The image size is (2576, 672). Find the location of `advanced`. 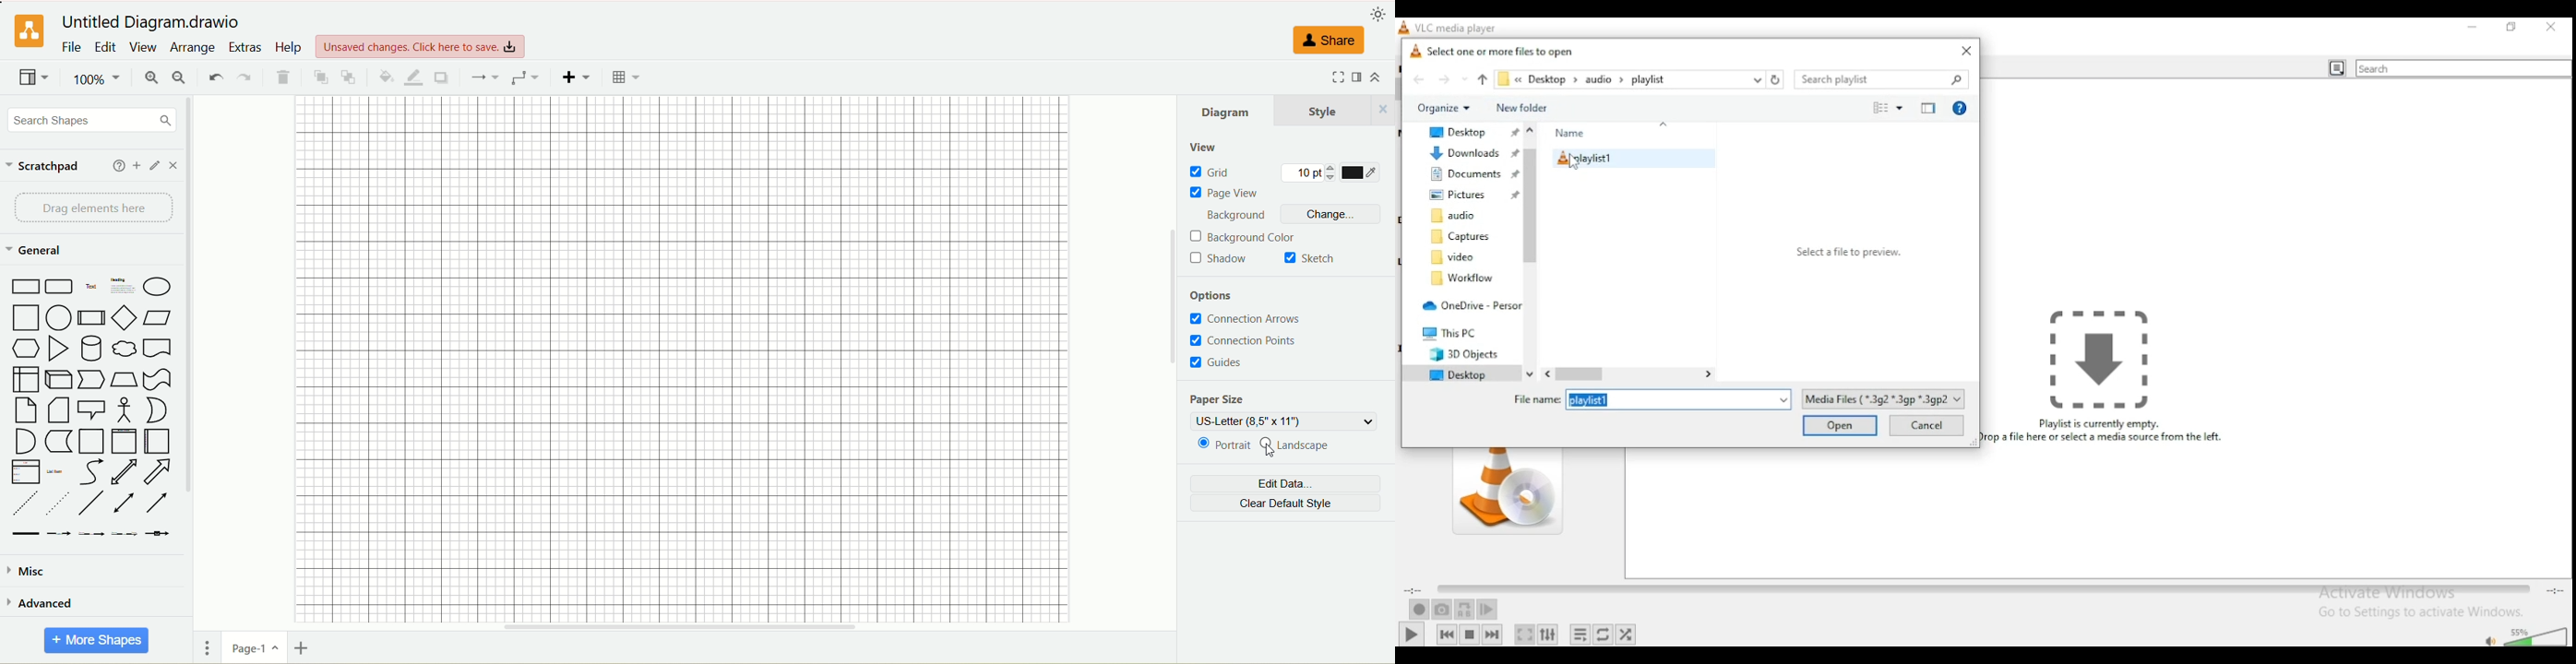

advanced is located at coordinates (44, 603).